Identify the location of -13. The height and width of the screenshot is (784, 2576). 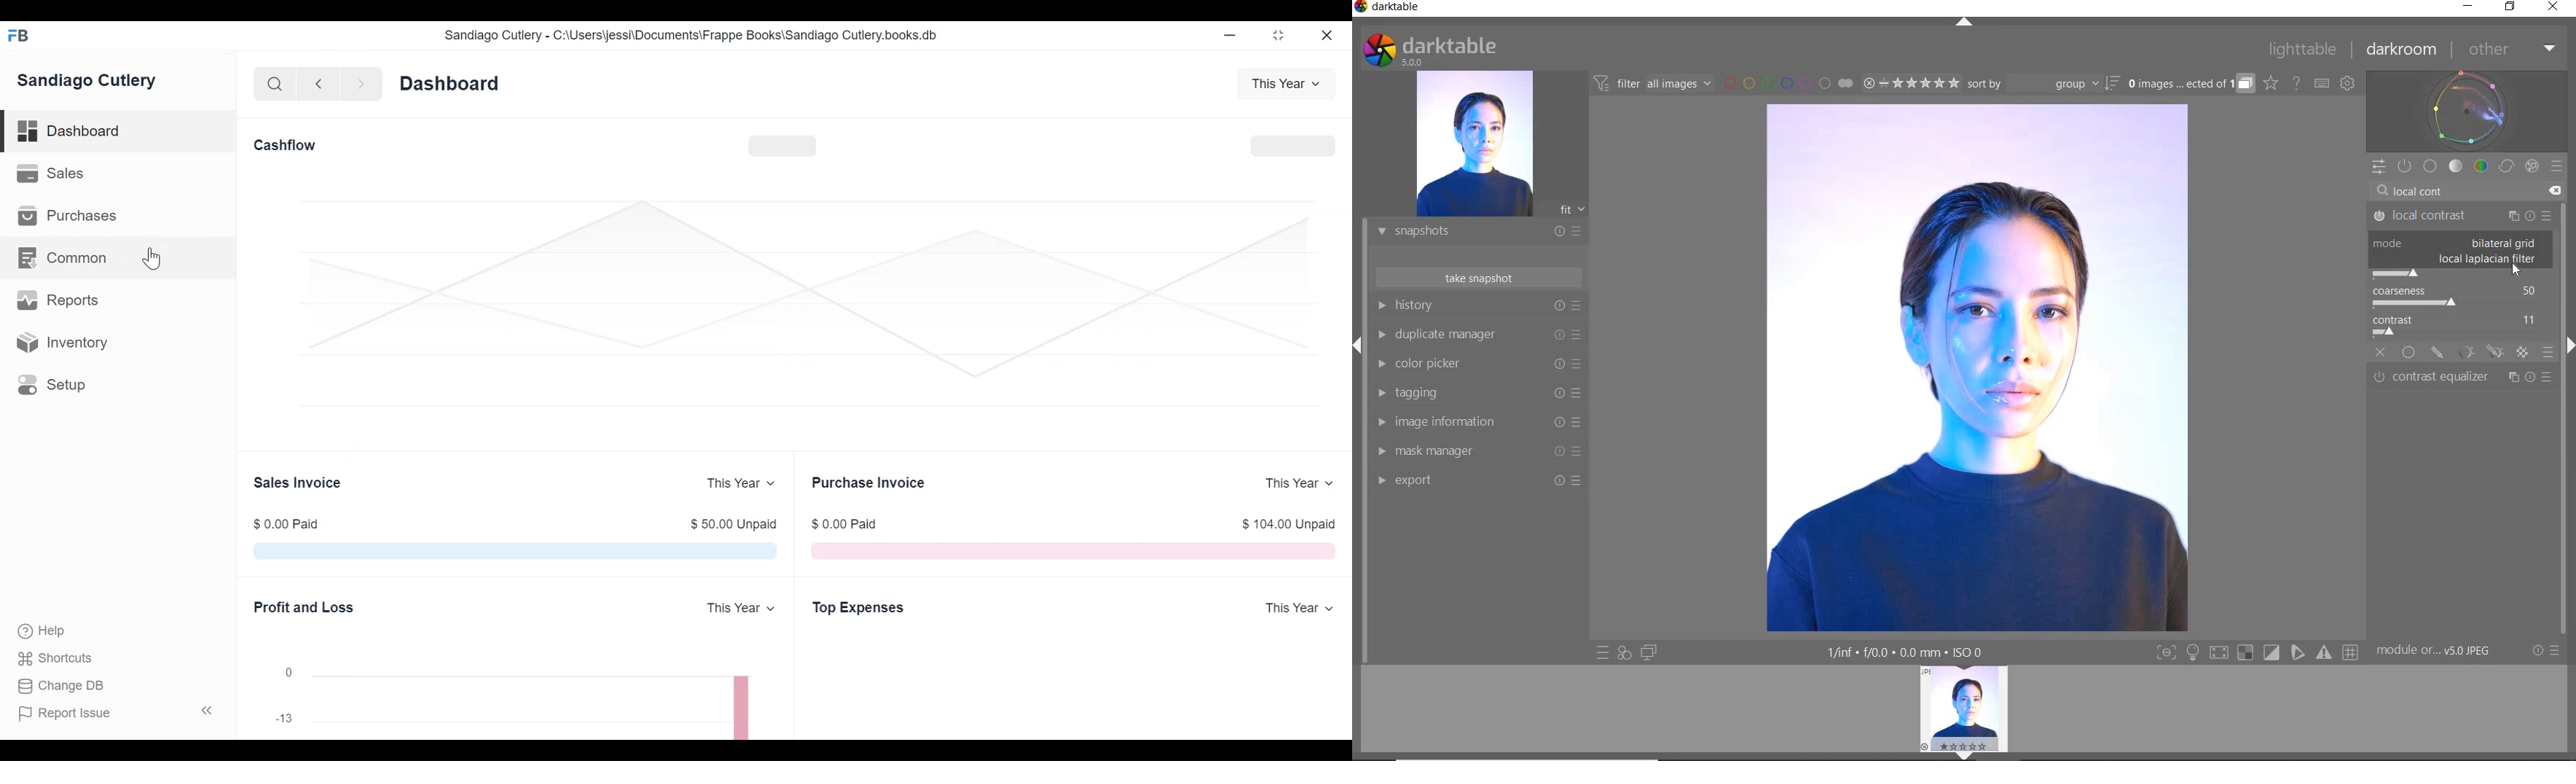
(284, 719).